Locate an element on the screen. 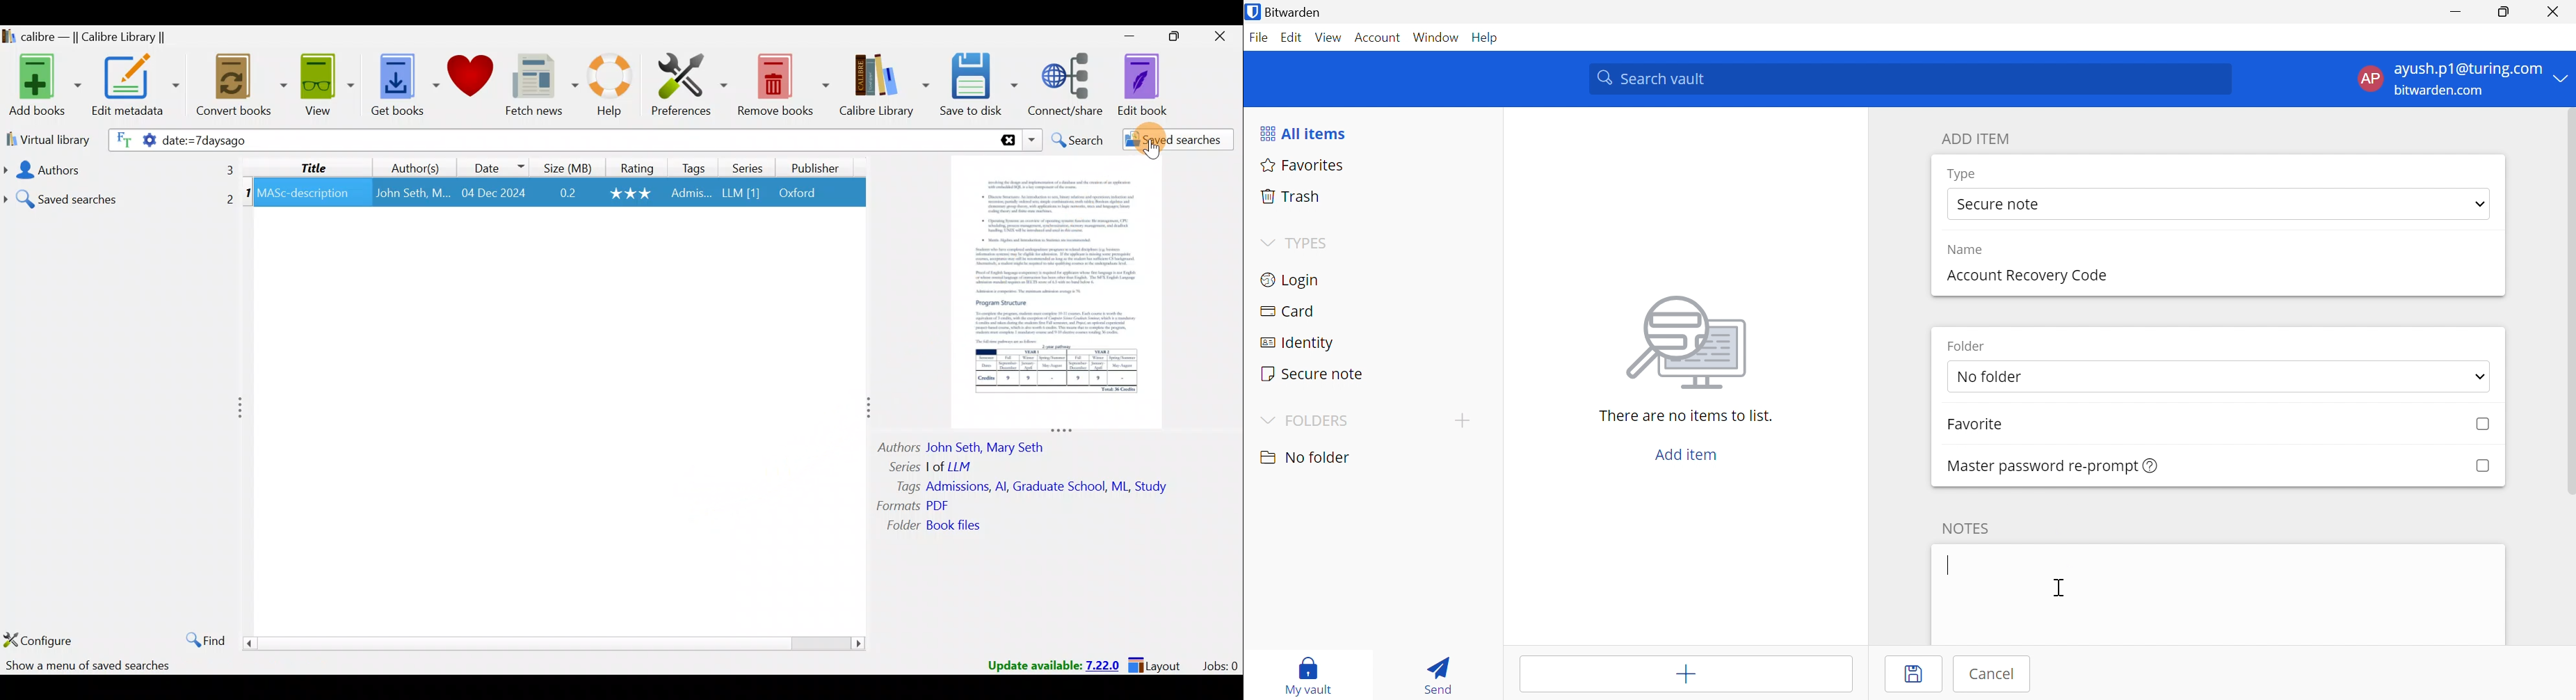  LLM [1] is located at coordinates (740, 195).